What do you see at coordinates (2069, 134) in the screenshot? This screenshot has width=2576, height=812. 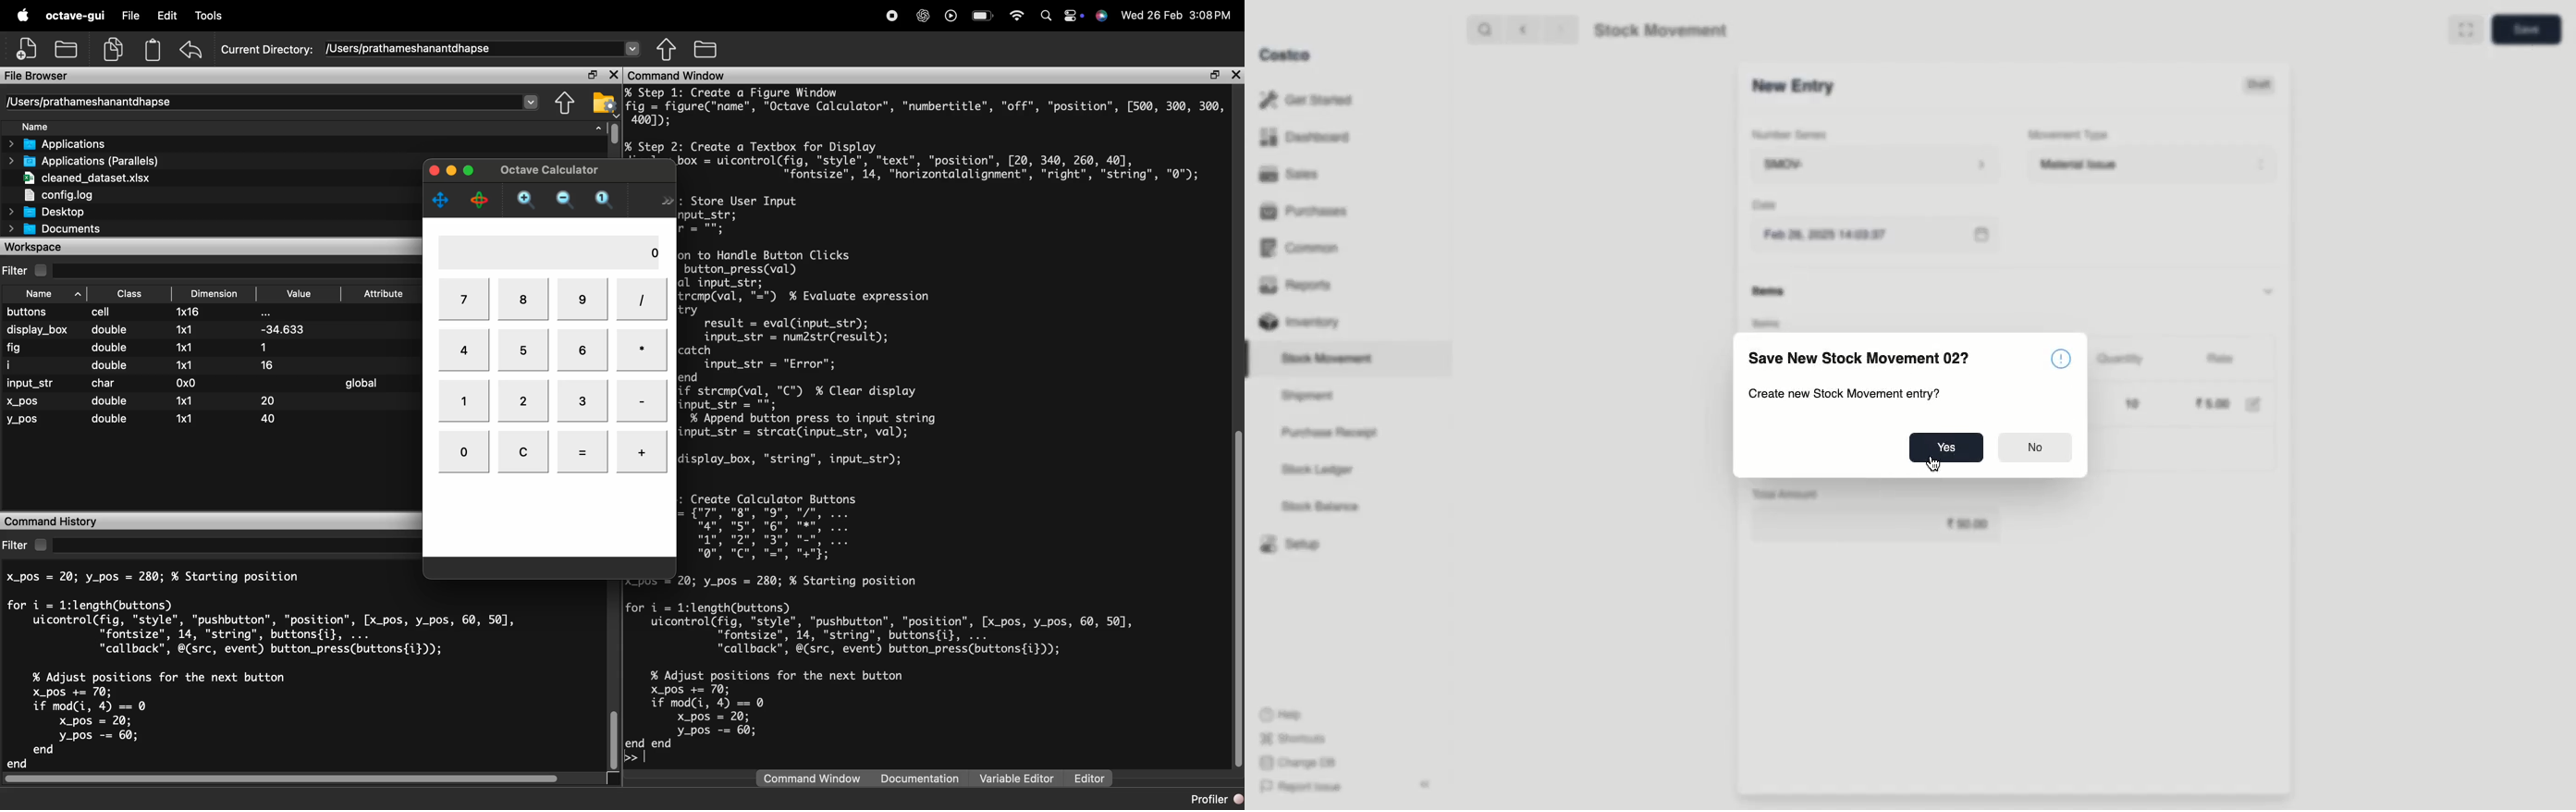 I see `Movement Type` at bounding box center [2069, 134].